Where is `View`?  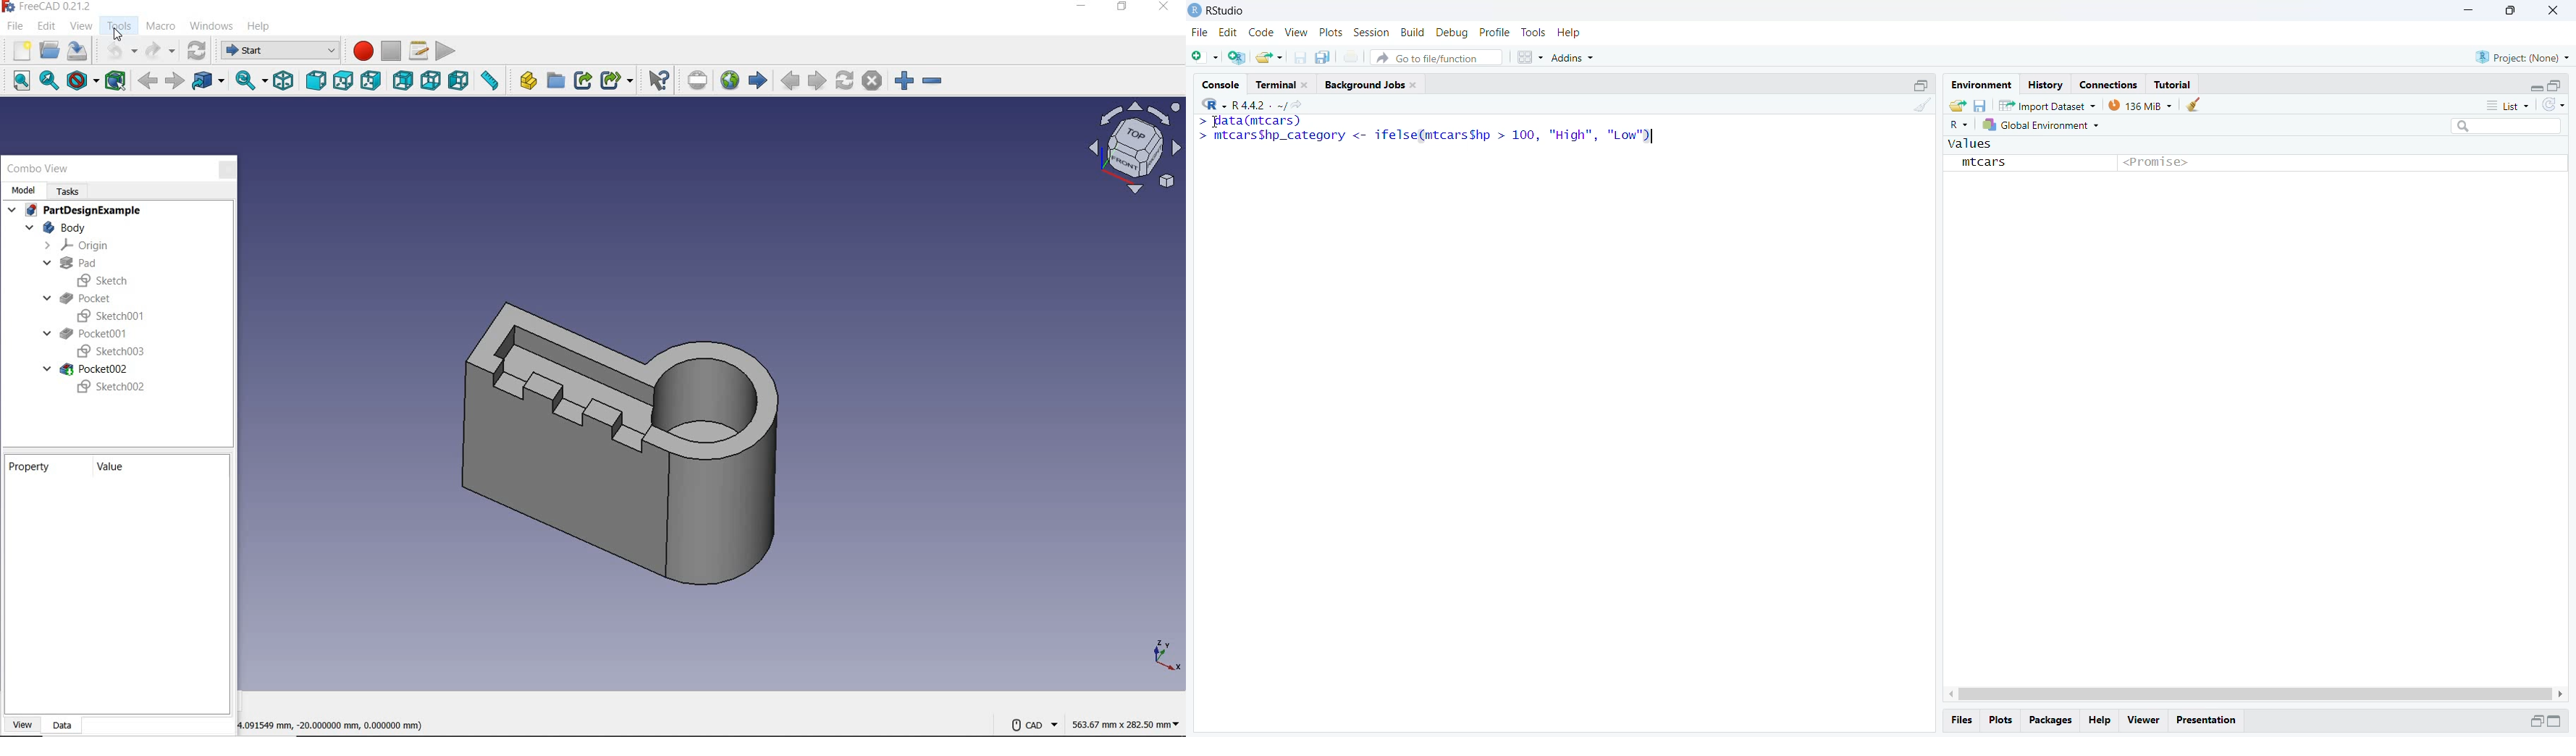 View is located at coordinates (2142, 719).